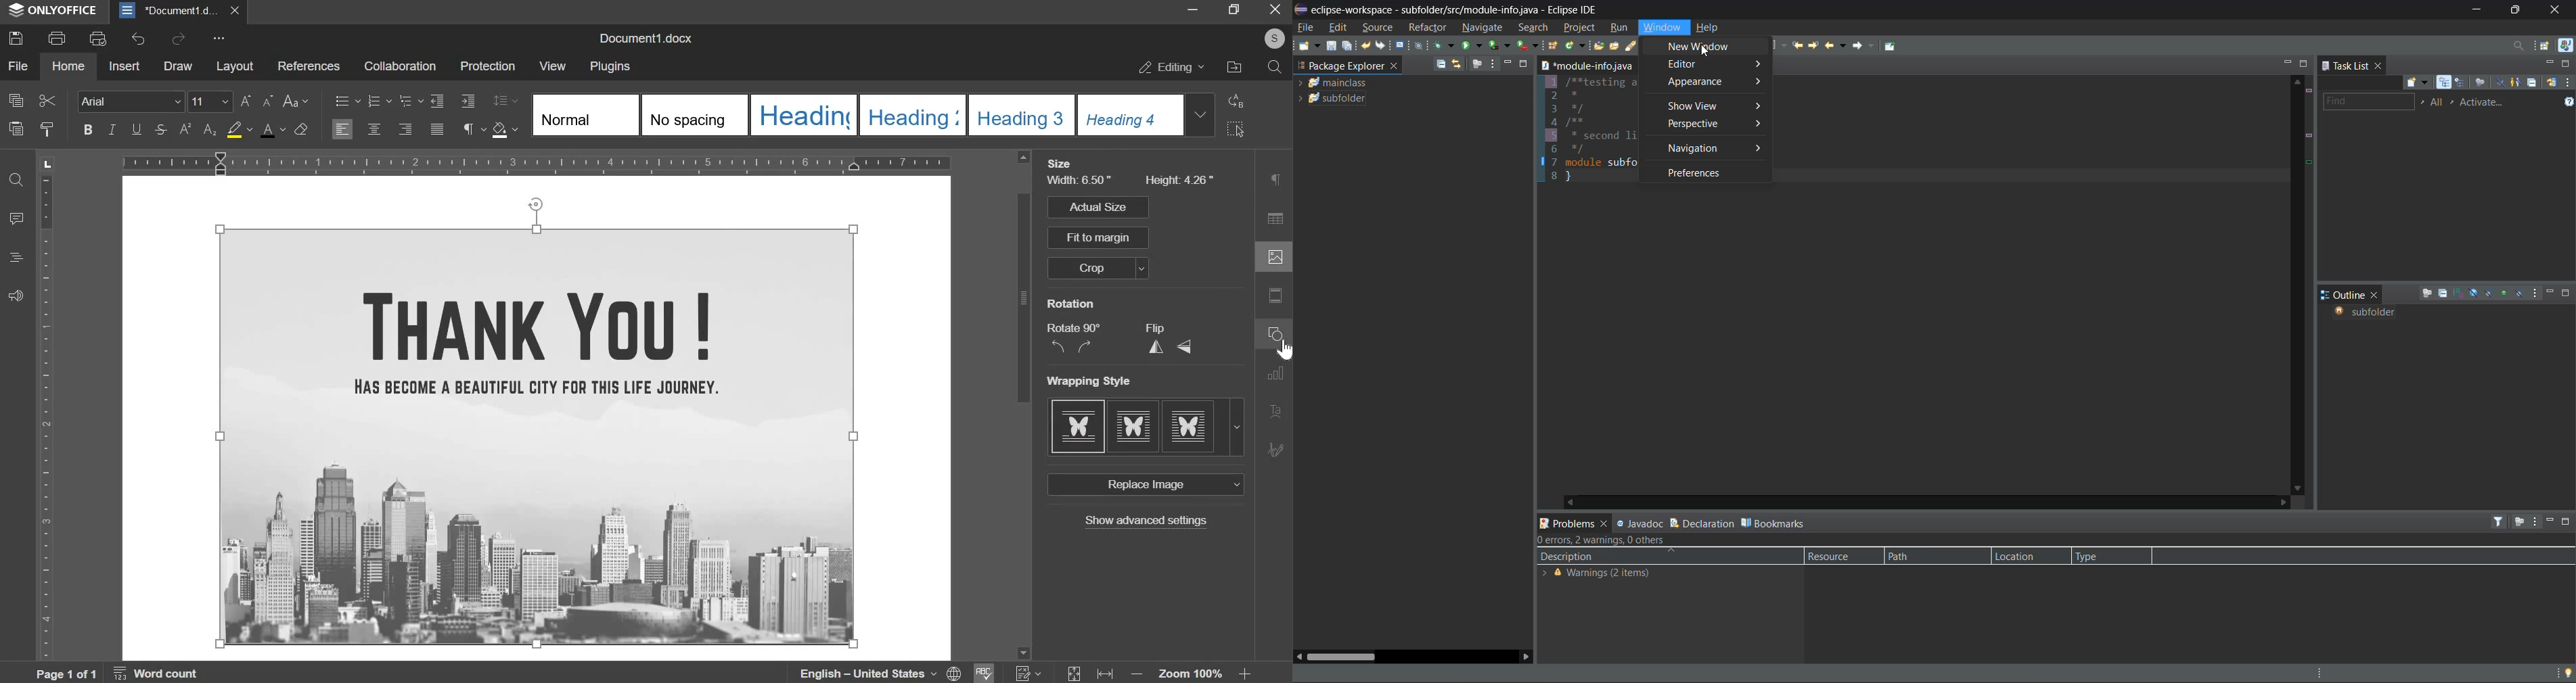  What do you see at coordinates (1428, 28) in the screenshot?
I see `refractor` at bounding box center [1428, 28].